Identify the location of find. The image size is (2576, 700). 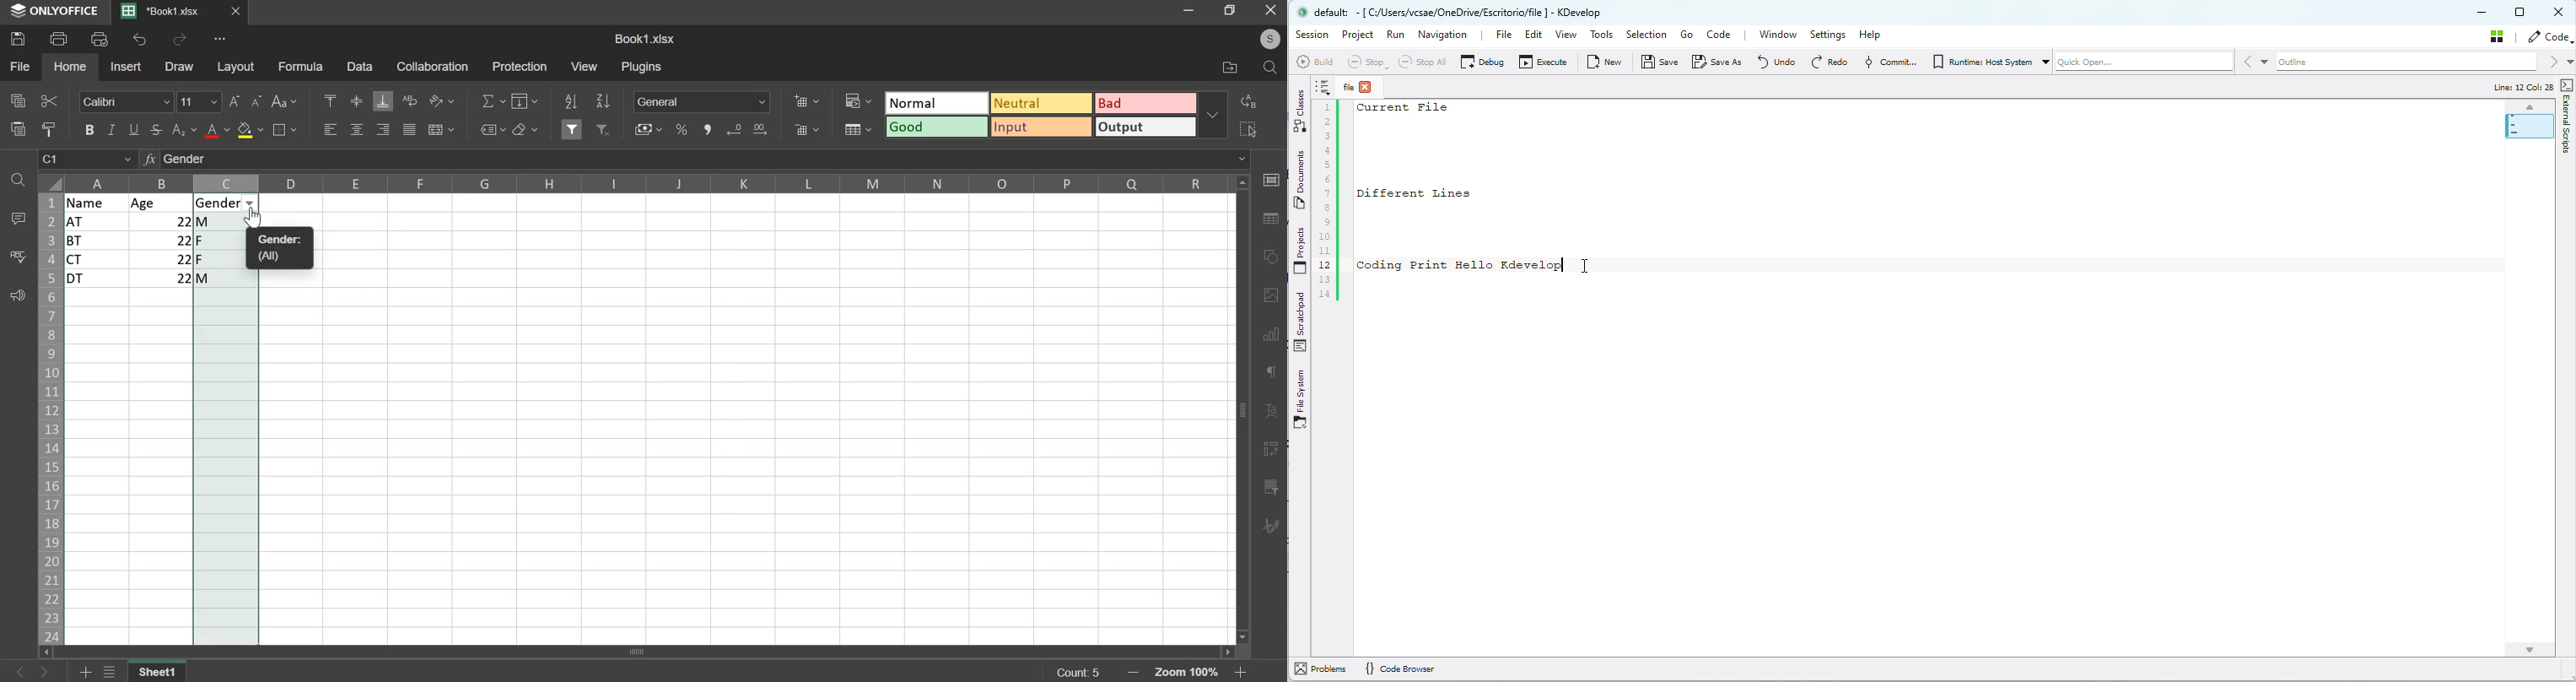
(1270, 68).